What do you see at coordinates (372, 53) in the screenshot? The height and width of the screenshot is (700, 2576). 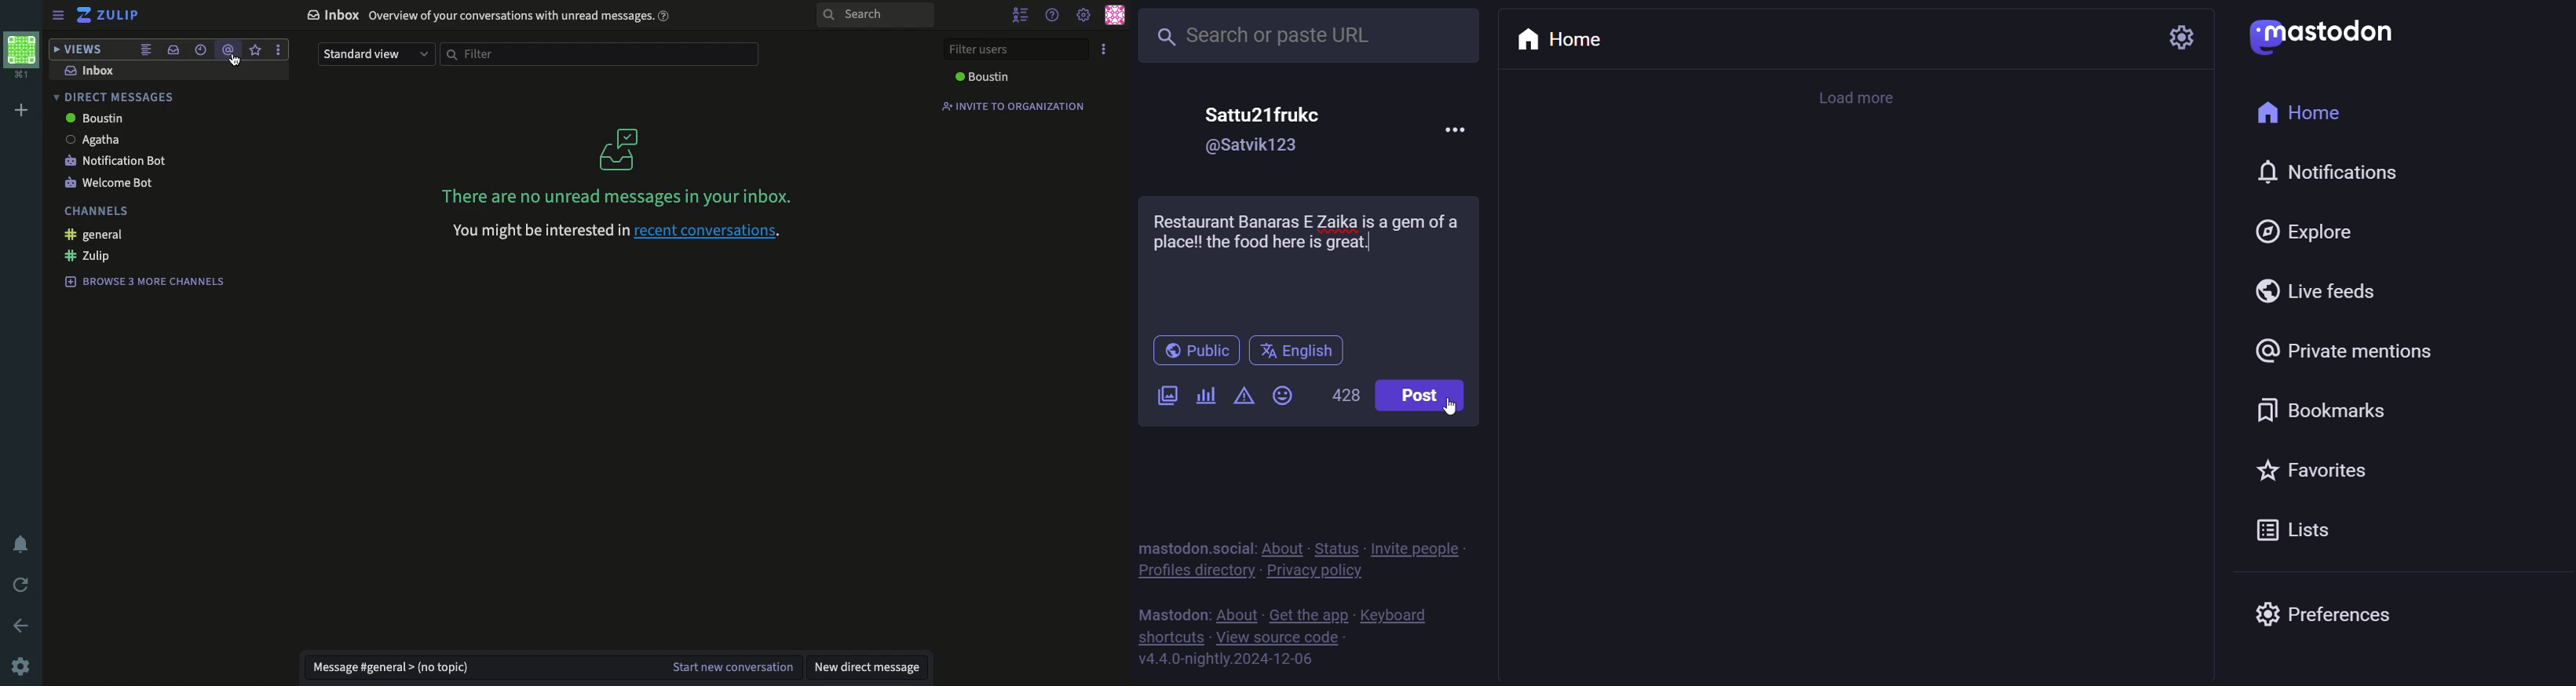 I see `standard view` at bounding box center [372, 53].